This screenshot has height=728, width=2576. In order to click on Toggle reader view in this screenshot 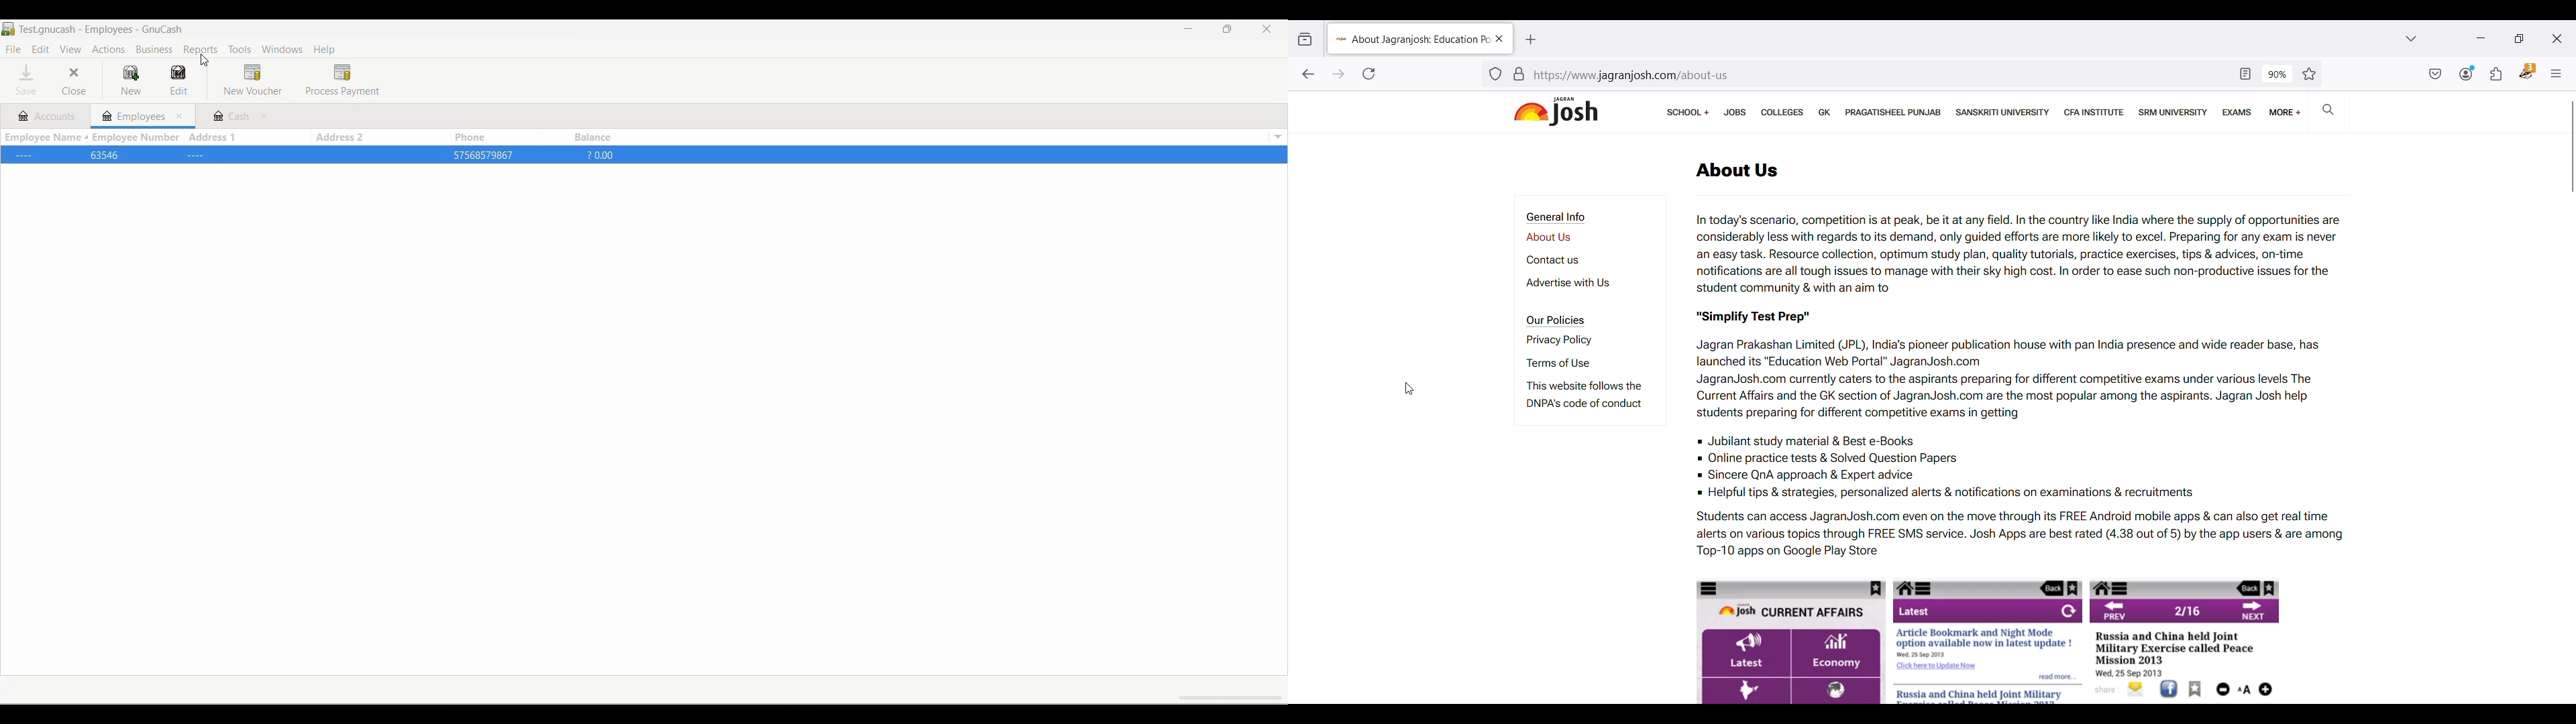, I will do `click(2245, 74)`.